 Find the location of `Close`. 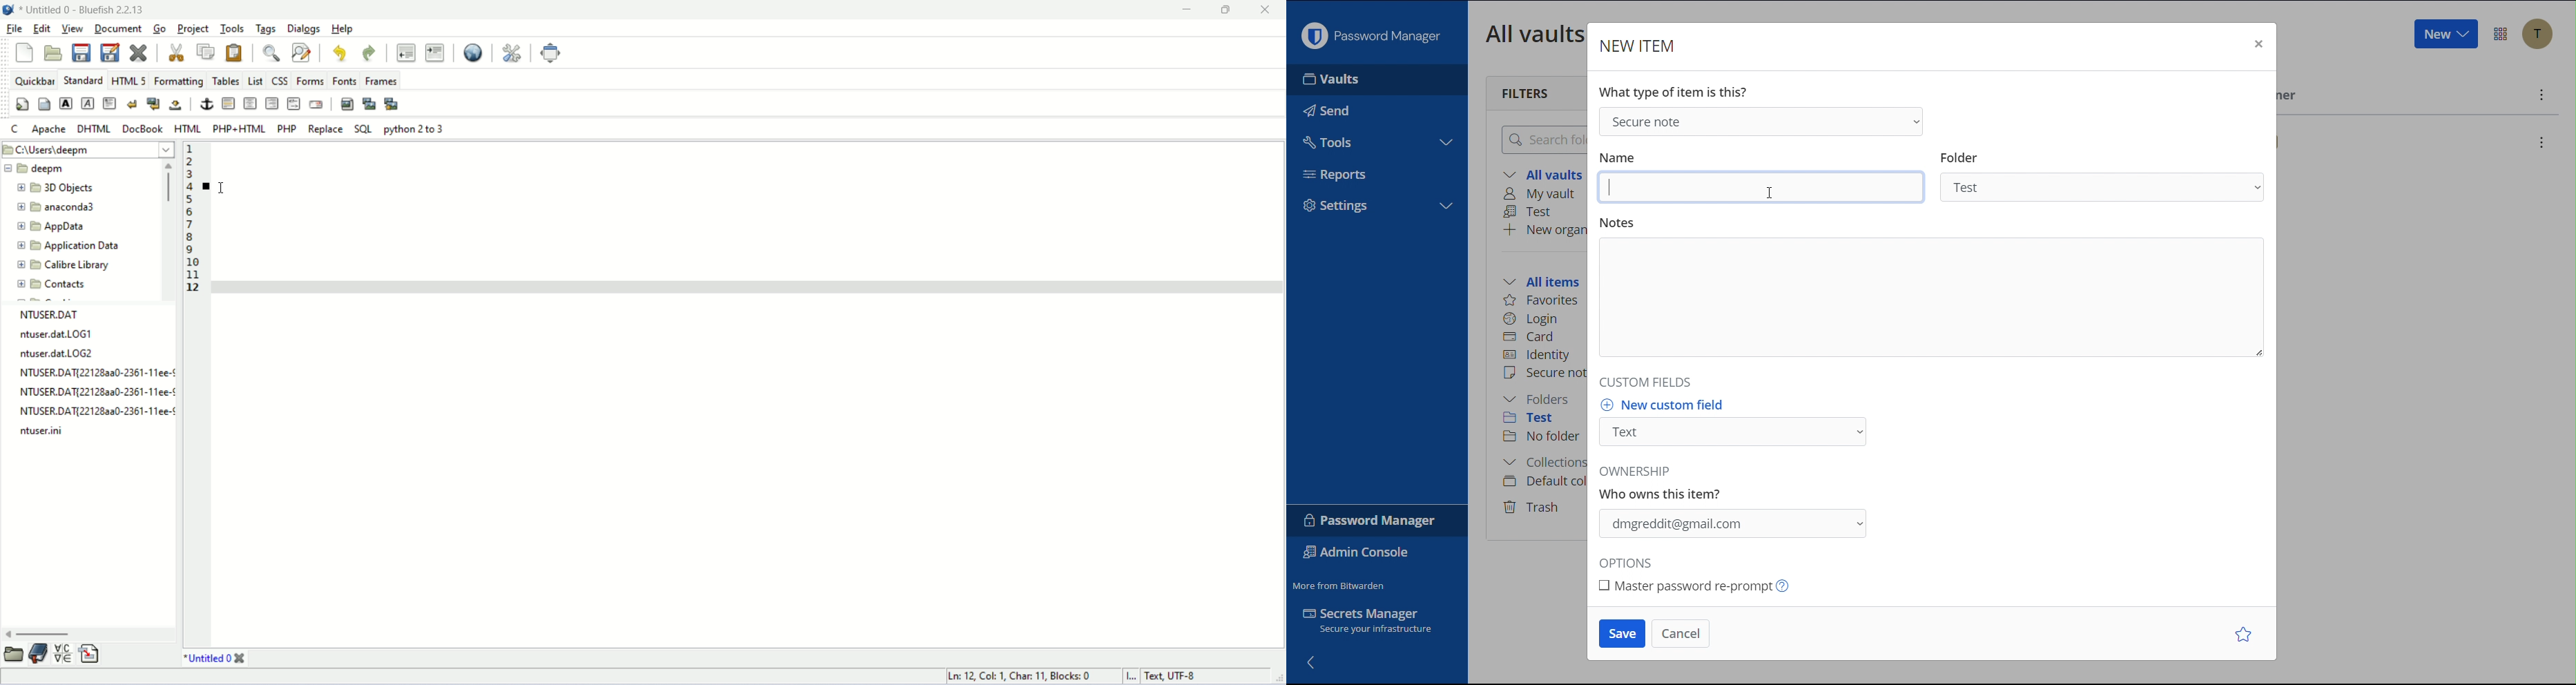

Close is located at coordinates (2256, 46).